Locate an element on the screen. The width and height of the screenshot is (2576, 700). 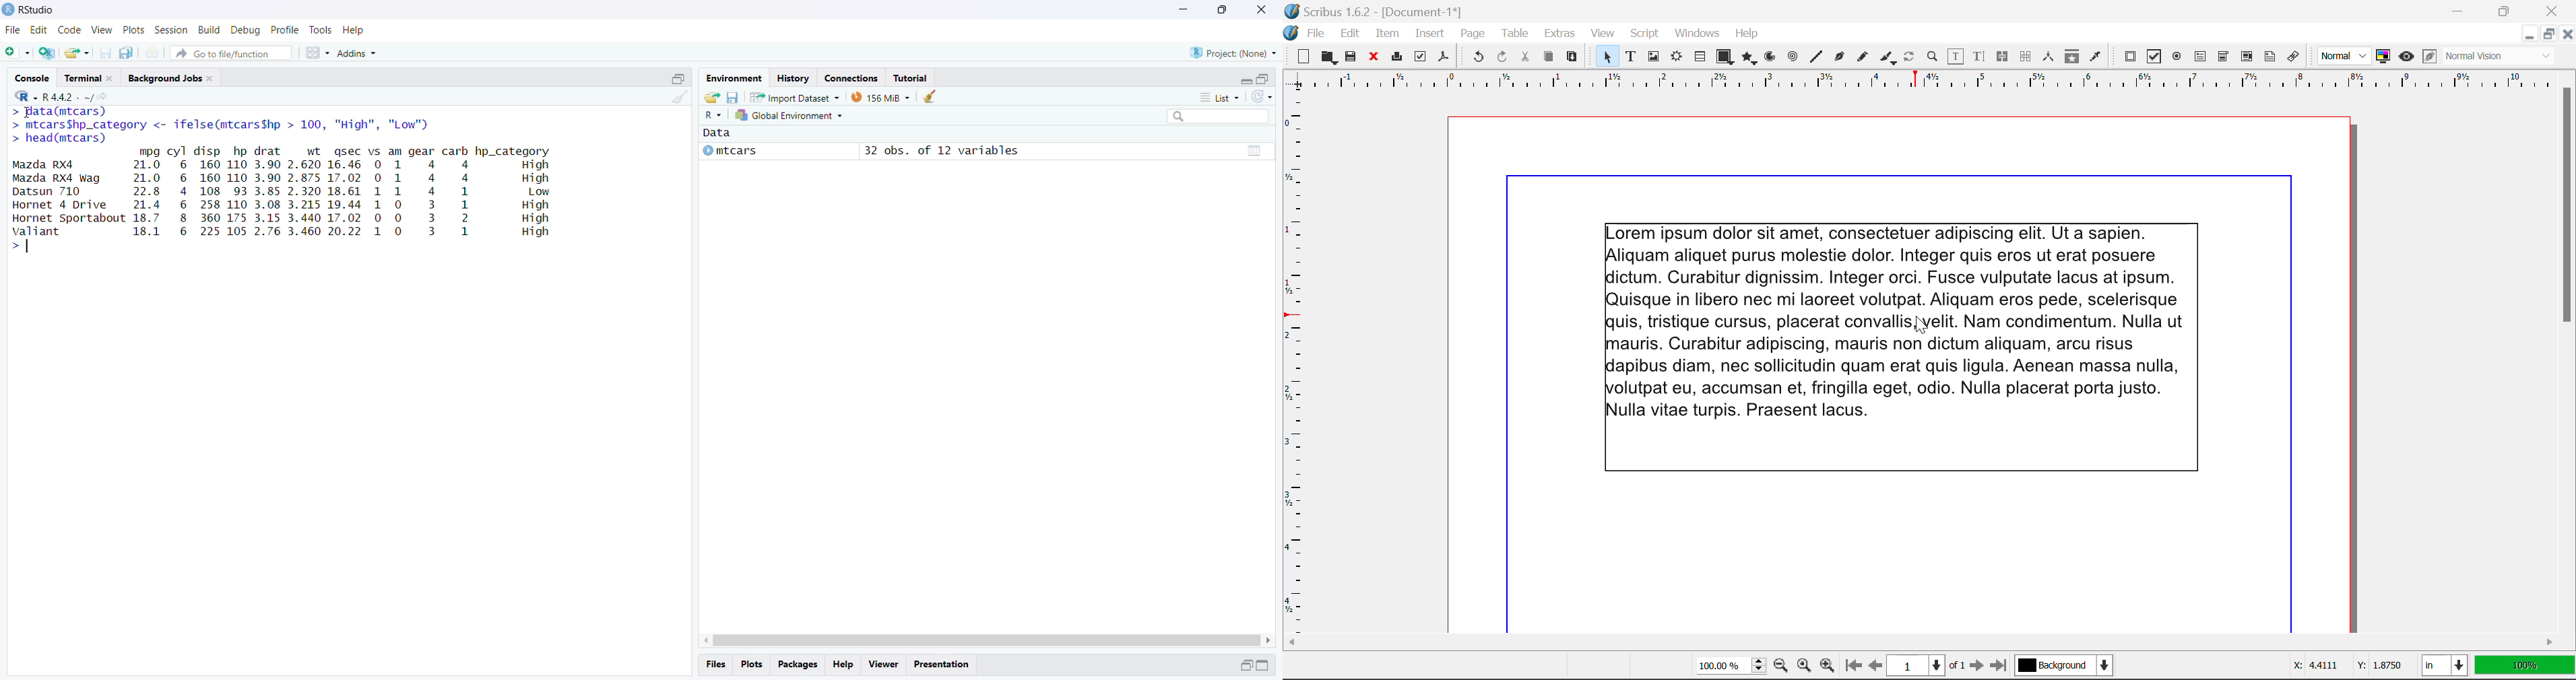
> pata(mtcars)
> mtcarsShp_category <- ifelse(mtcarsshp > 100, "High", "Low")
> head(mtcars)

mpg cyl disp hp drat wt gsec vs am gear carb hp_category
Mazda RX4 21.0 6 160 110 3.90 2.620 16.46 0 1 4 4 High
Mazda RX4 wag 21.0 6 160 110 3.90 2.875 17.02 0 1 4 4 High
Datsun 710 22.8 4 108 93 3.852.320 18.61 1 1 4 1 Low
Hornet 4 Drive 21.4 6 258 110 3.08 3.215 19.44 1 © 3 1 High
Hornet Sportabout 18.7 8 360 175 3.15 3.440 17.02 0 0 3 2 High
Laan 18.1 6 225105 2.76 3.460 20.22 1 © 3 1 High
> is located at coordinates (299, 184).